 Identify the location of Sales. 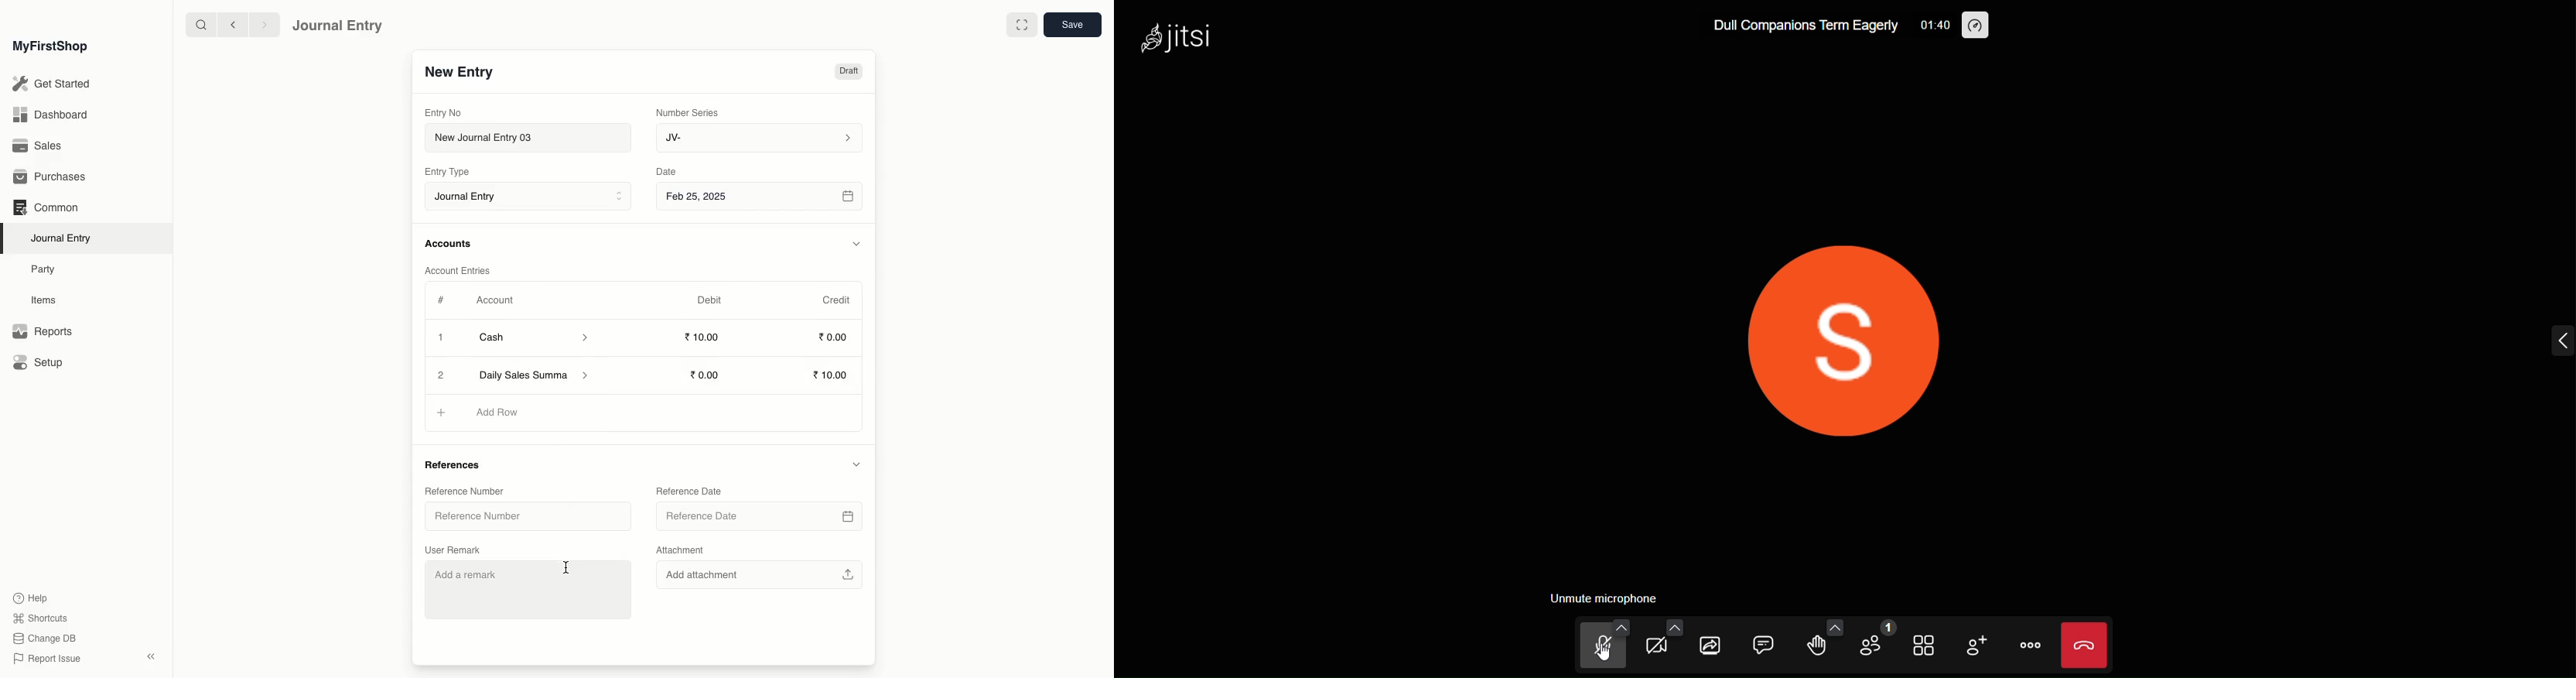
(38, 147).